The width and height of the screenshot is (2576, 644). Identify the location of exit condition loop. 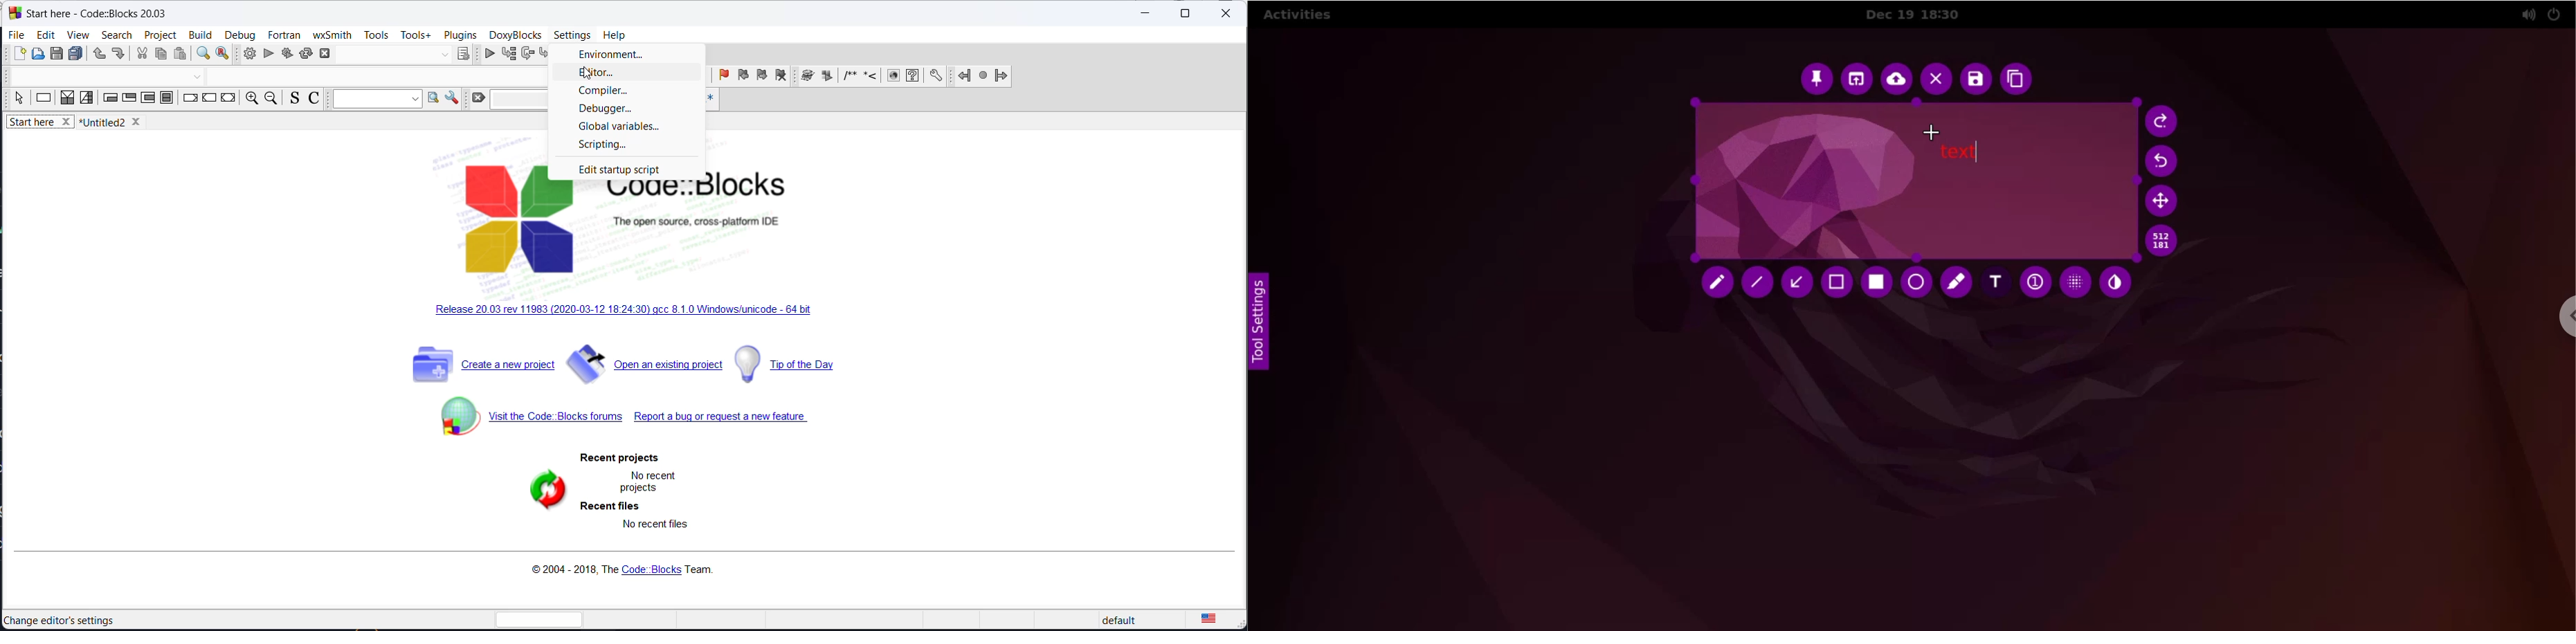
(128, 99).